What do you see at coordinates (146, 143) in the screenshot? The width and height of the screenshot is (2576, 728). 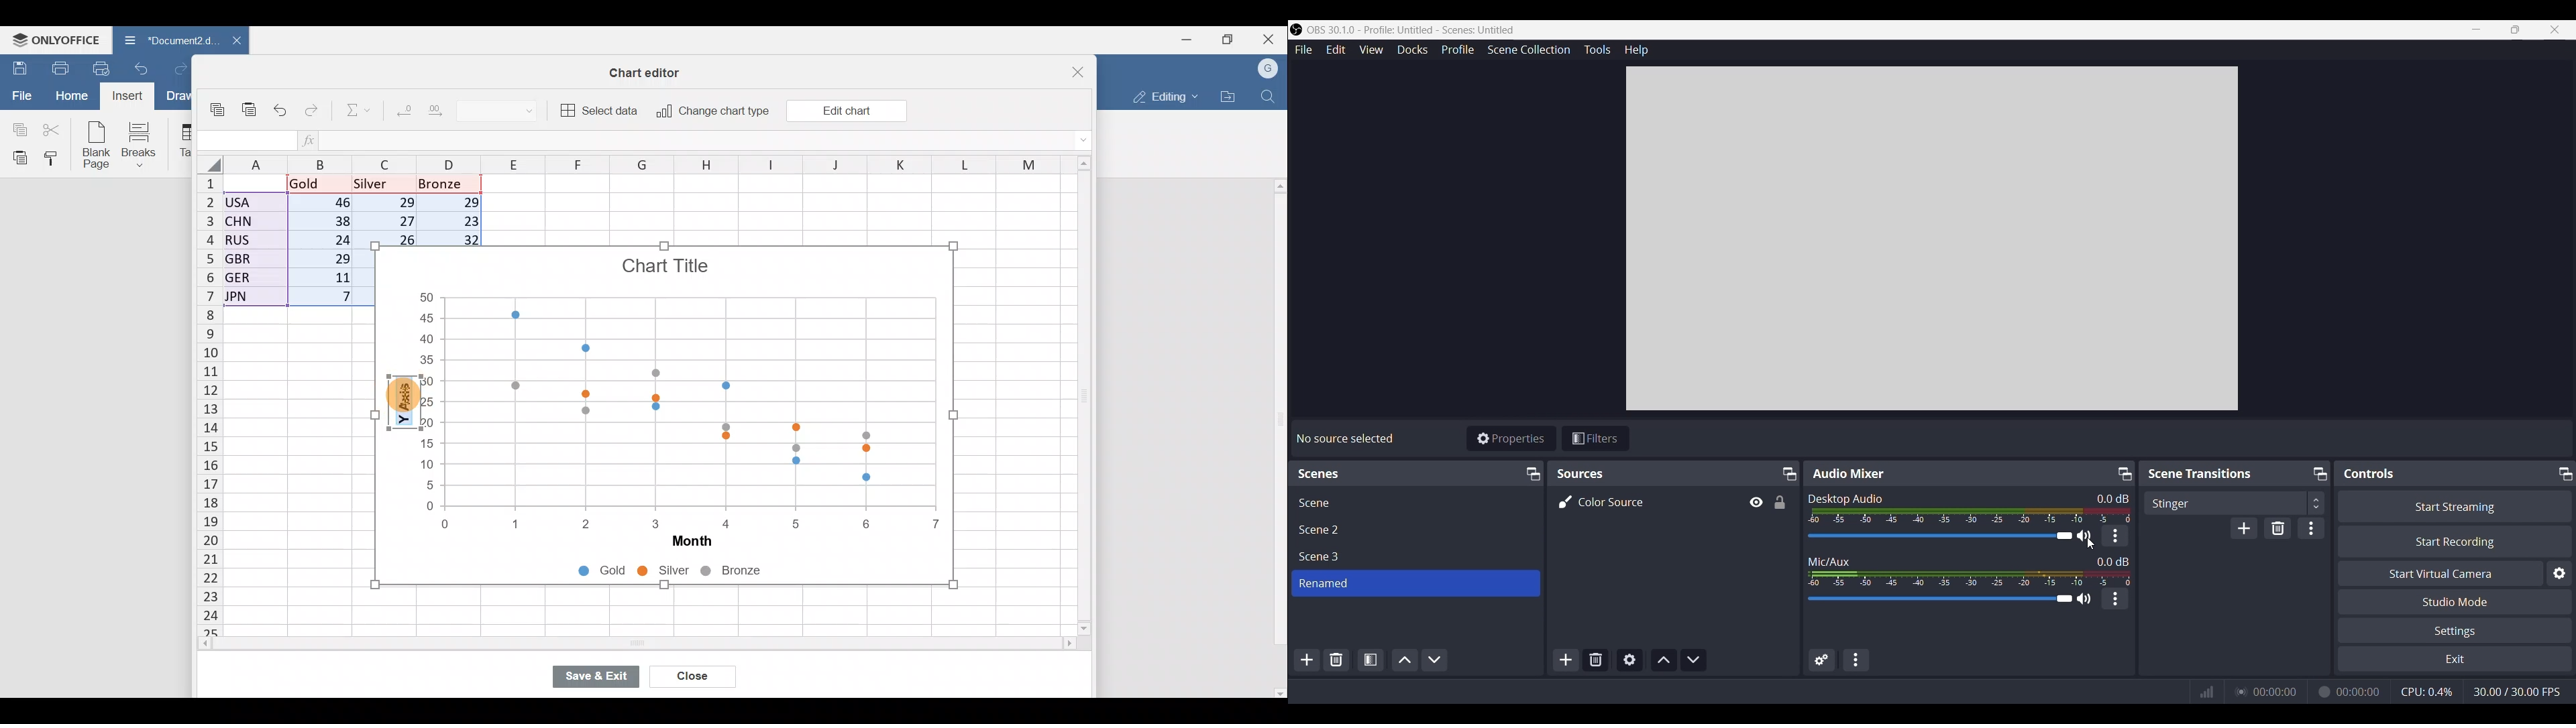 I see `Breaks` at bounding box center [146, 143].